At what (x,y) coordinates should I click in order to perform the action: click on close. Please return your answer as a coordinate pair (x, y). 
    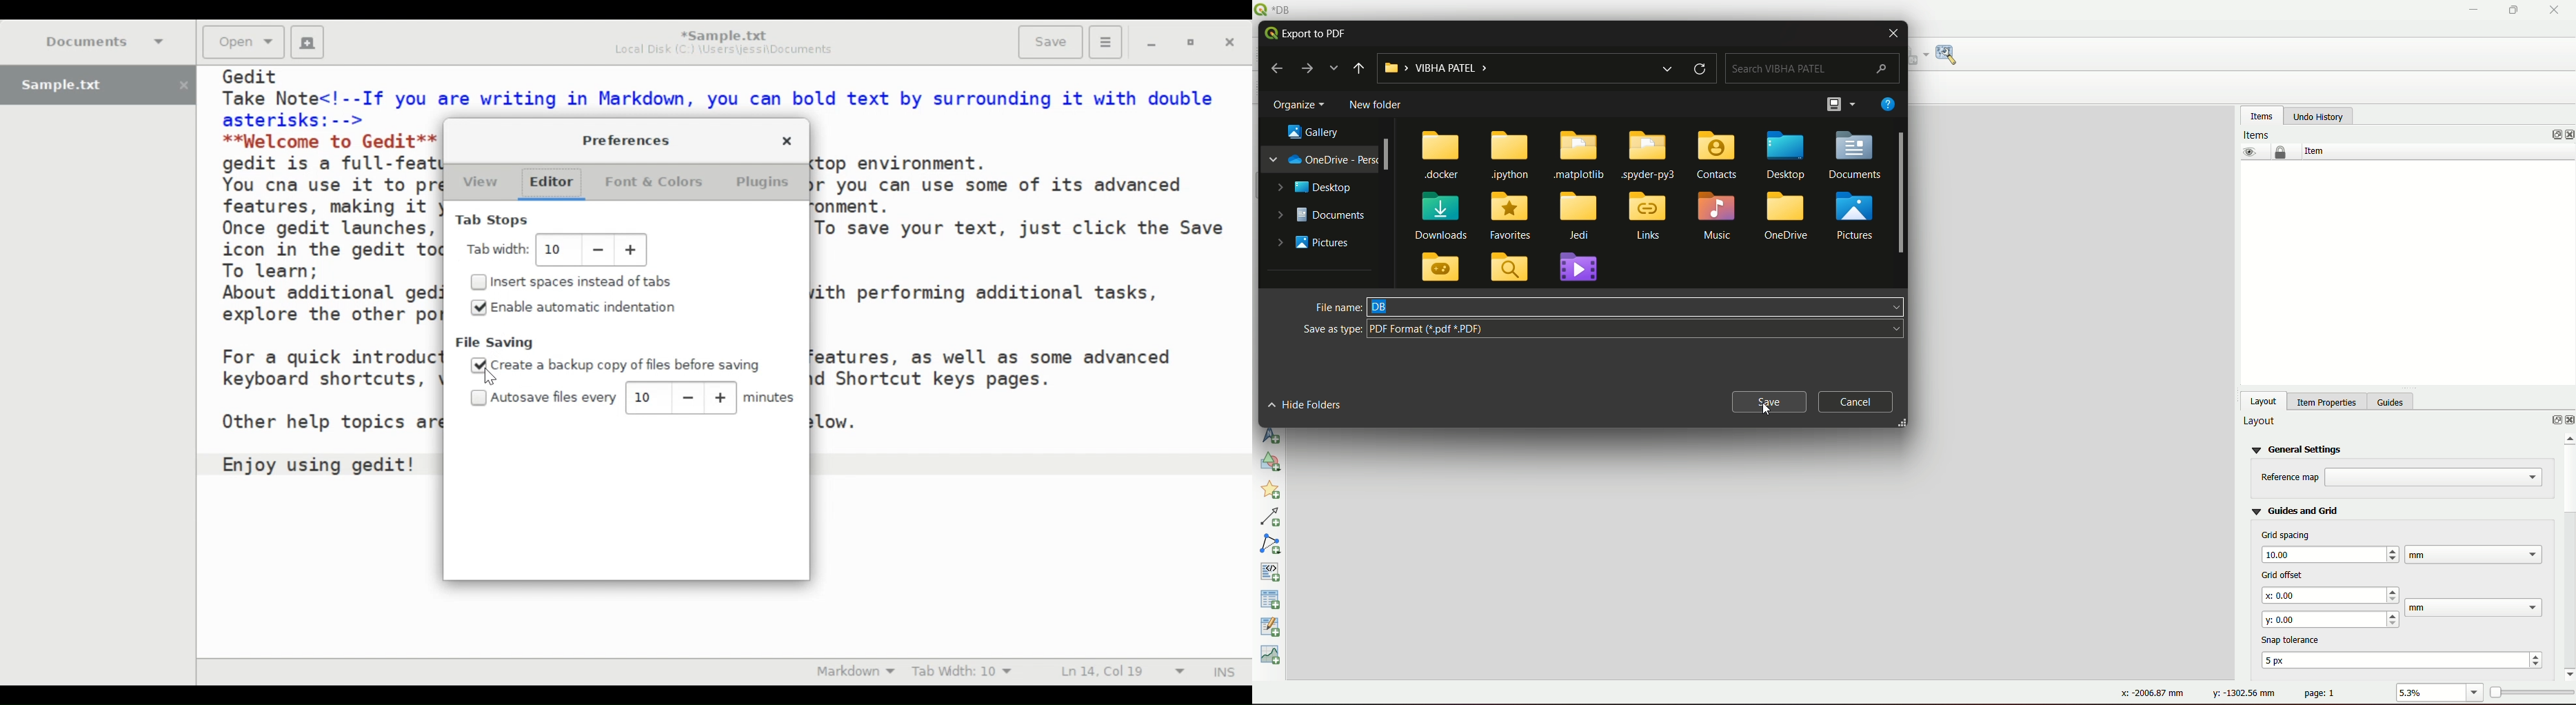
    Looking at the image, I should click on (2554, 10).